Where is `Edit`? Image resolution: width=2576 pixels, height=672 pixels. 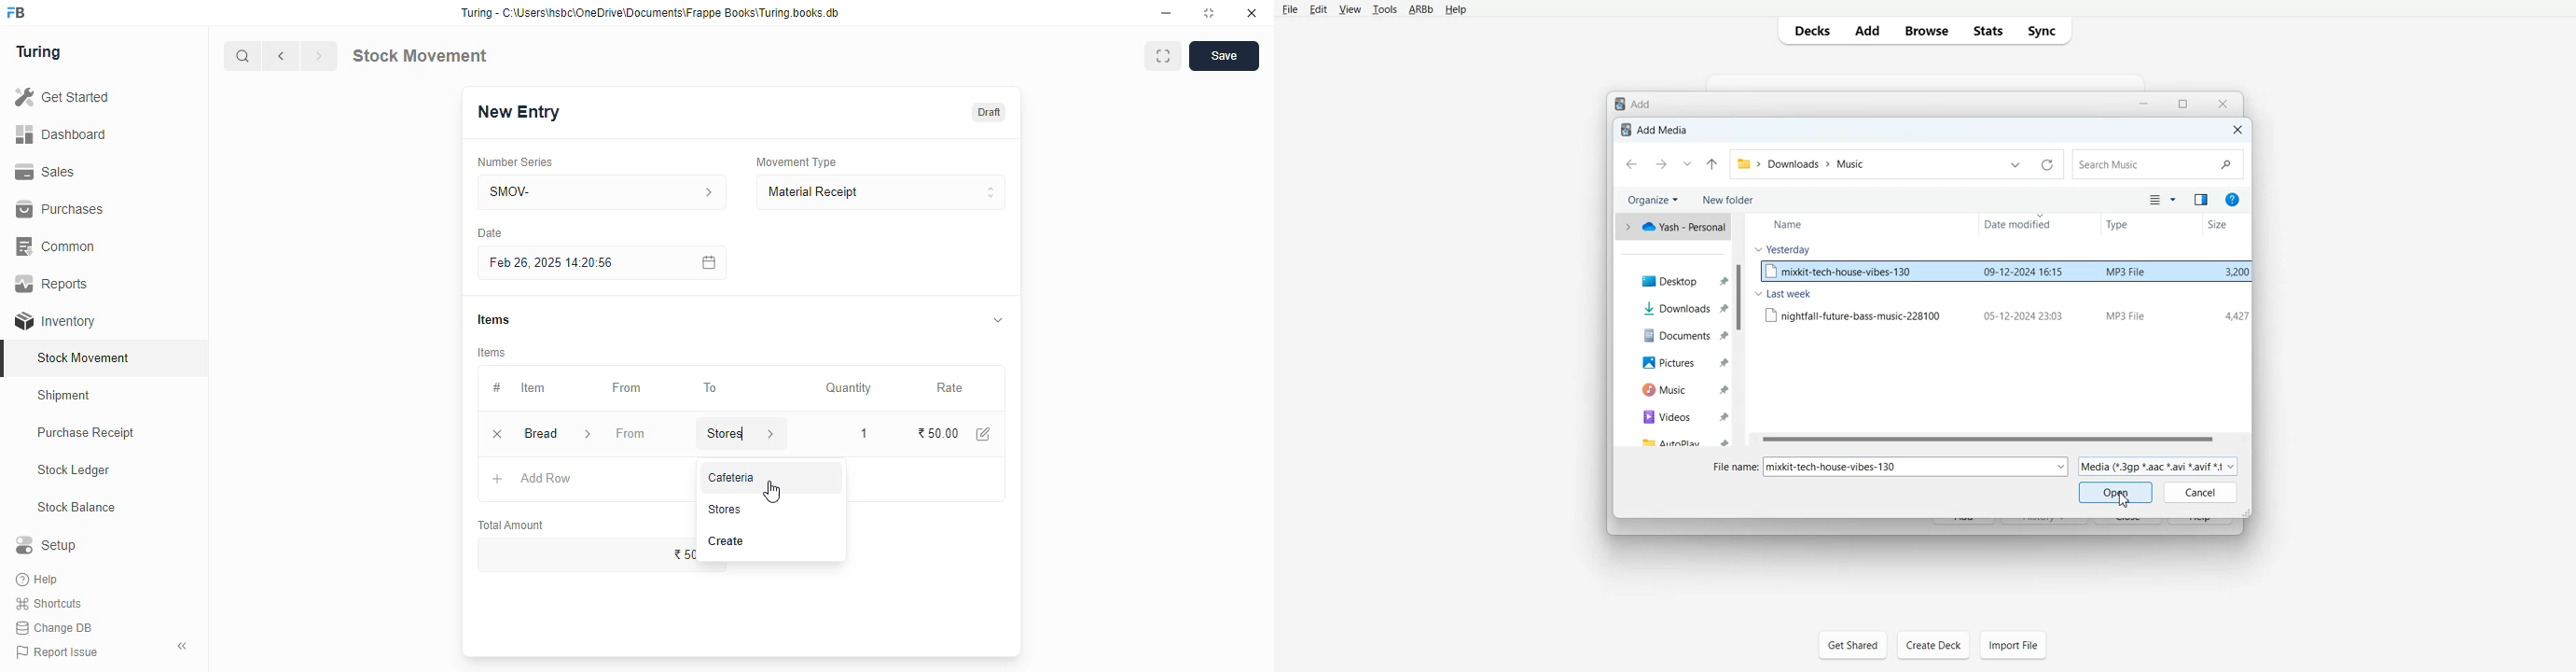 Edit is located at coordinates (1317, 10).